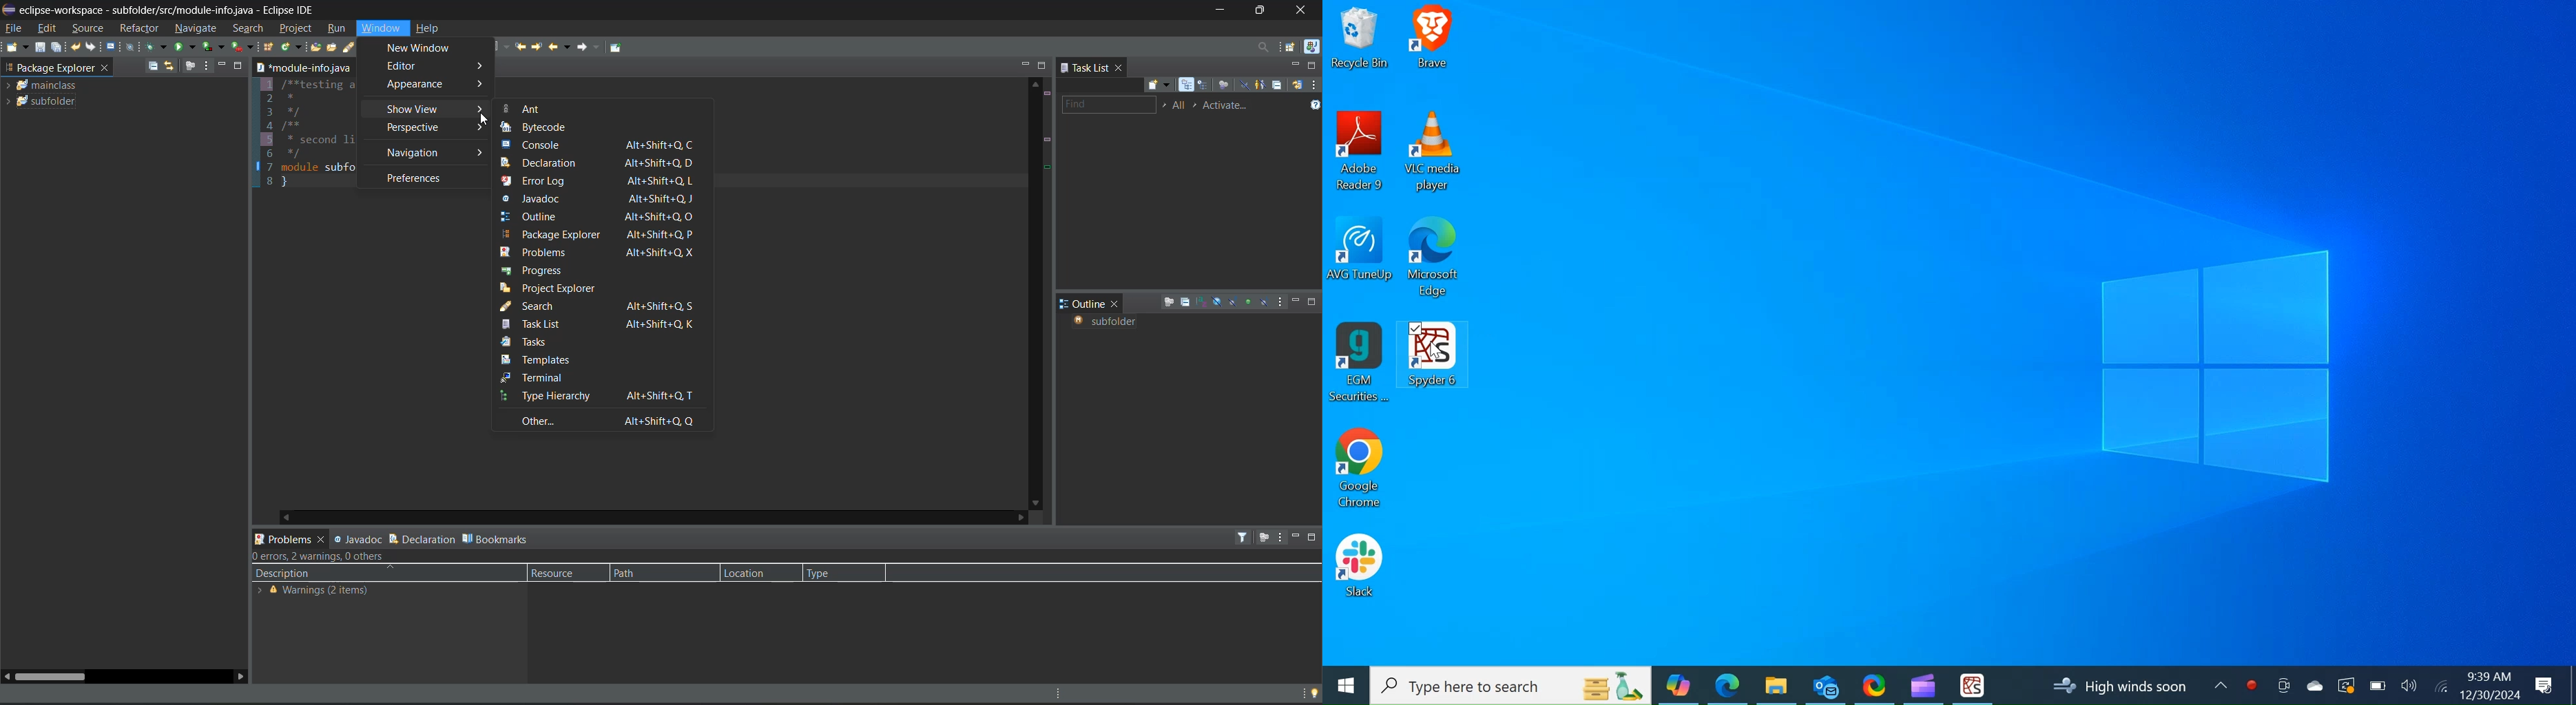 This screenshot has height=728, width=2576. What do you see at coordinates (422, 538) in the screenshot?
I see `declaration` at bounding box center [422, 538].